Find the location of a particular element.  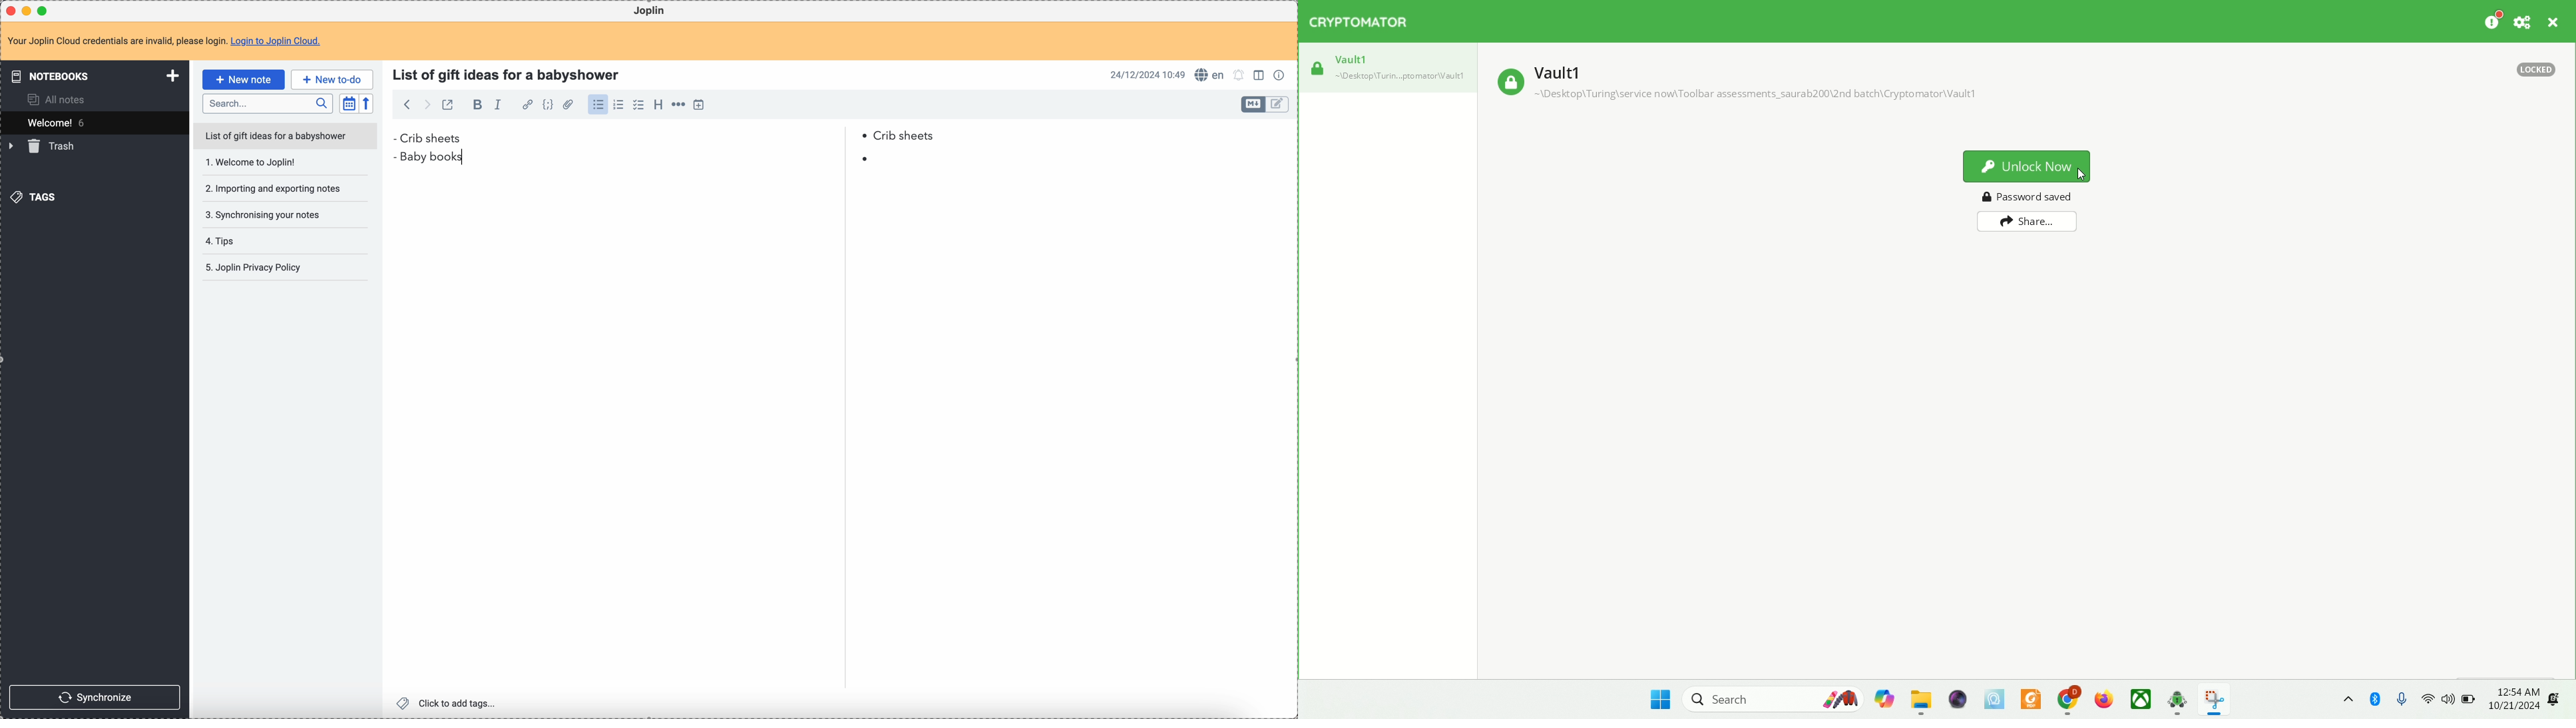

locked is located at coordinates (1316, 69).